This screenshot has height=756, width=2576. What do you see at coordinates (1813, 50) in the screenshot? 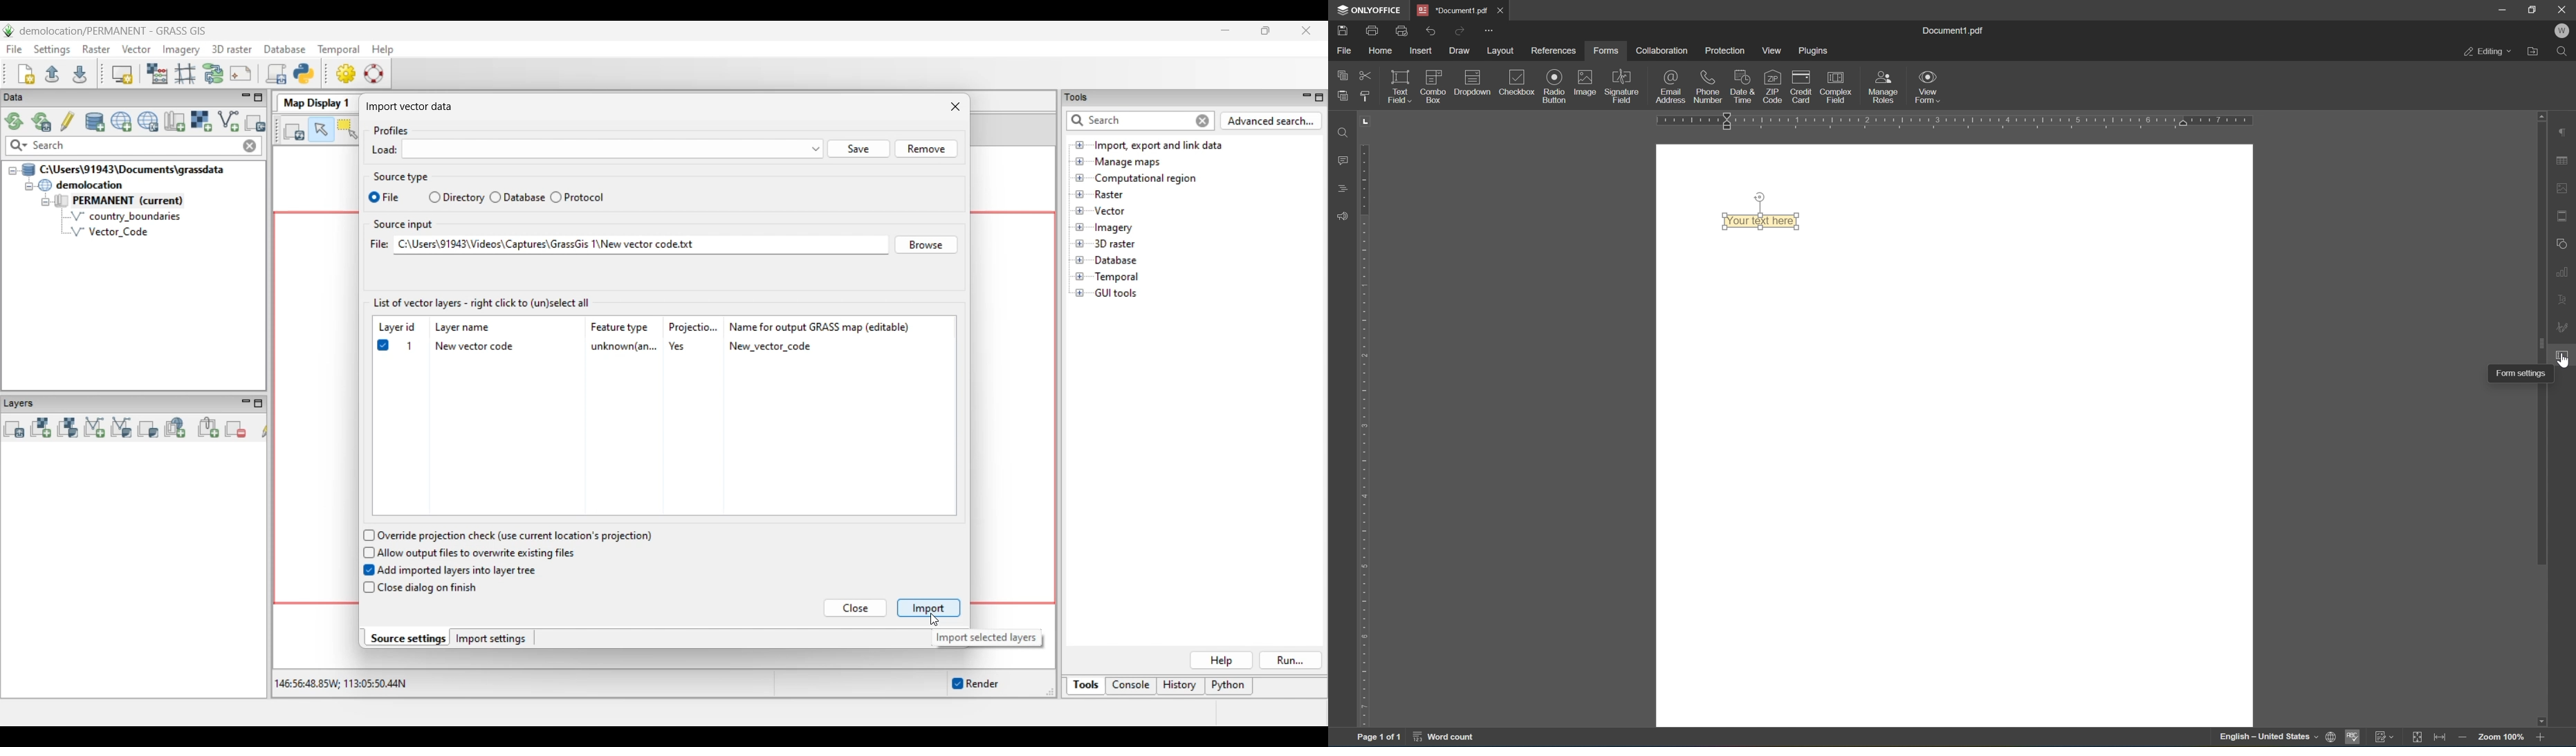
I see `plugins` at bounding box center [1813, 50].